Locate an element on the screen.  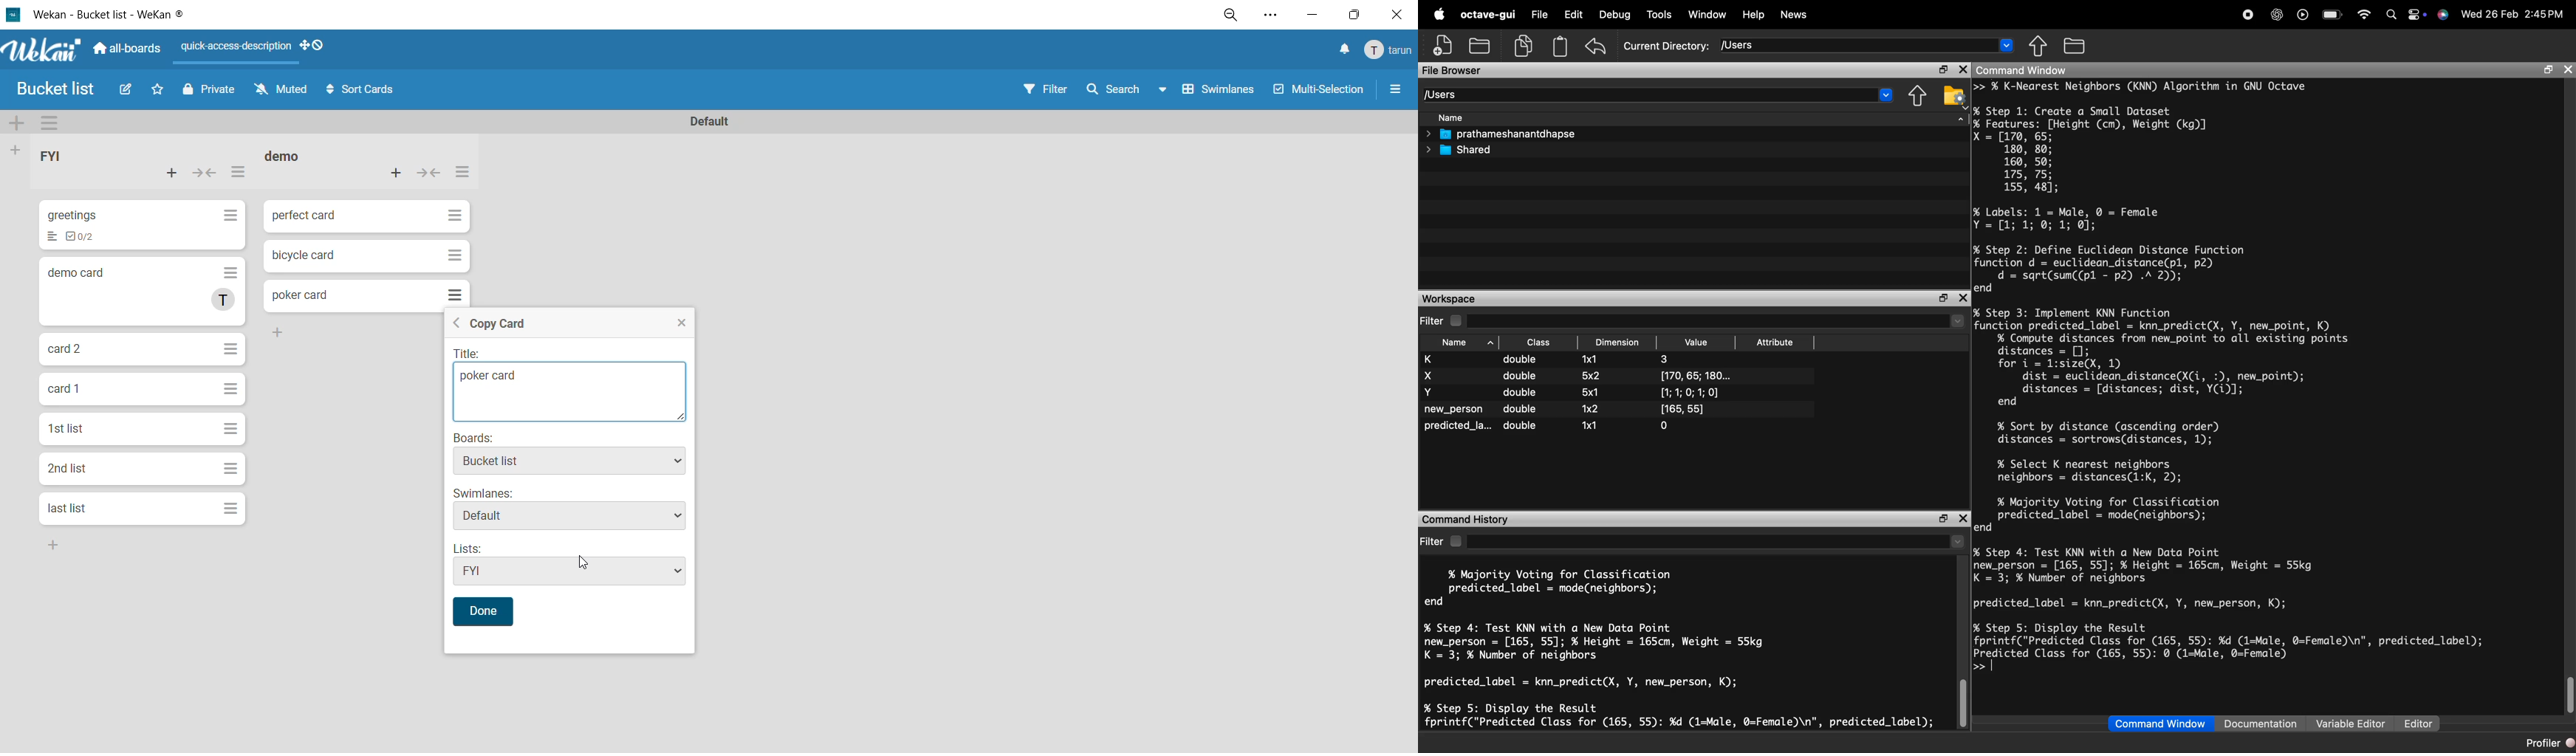
pocker card is located at coordinates (569, 393).